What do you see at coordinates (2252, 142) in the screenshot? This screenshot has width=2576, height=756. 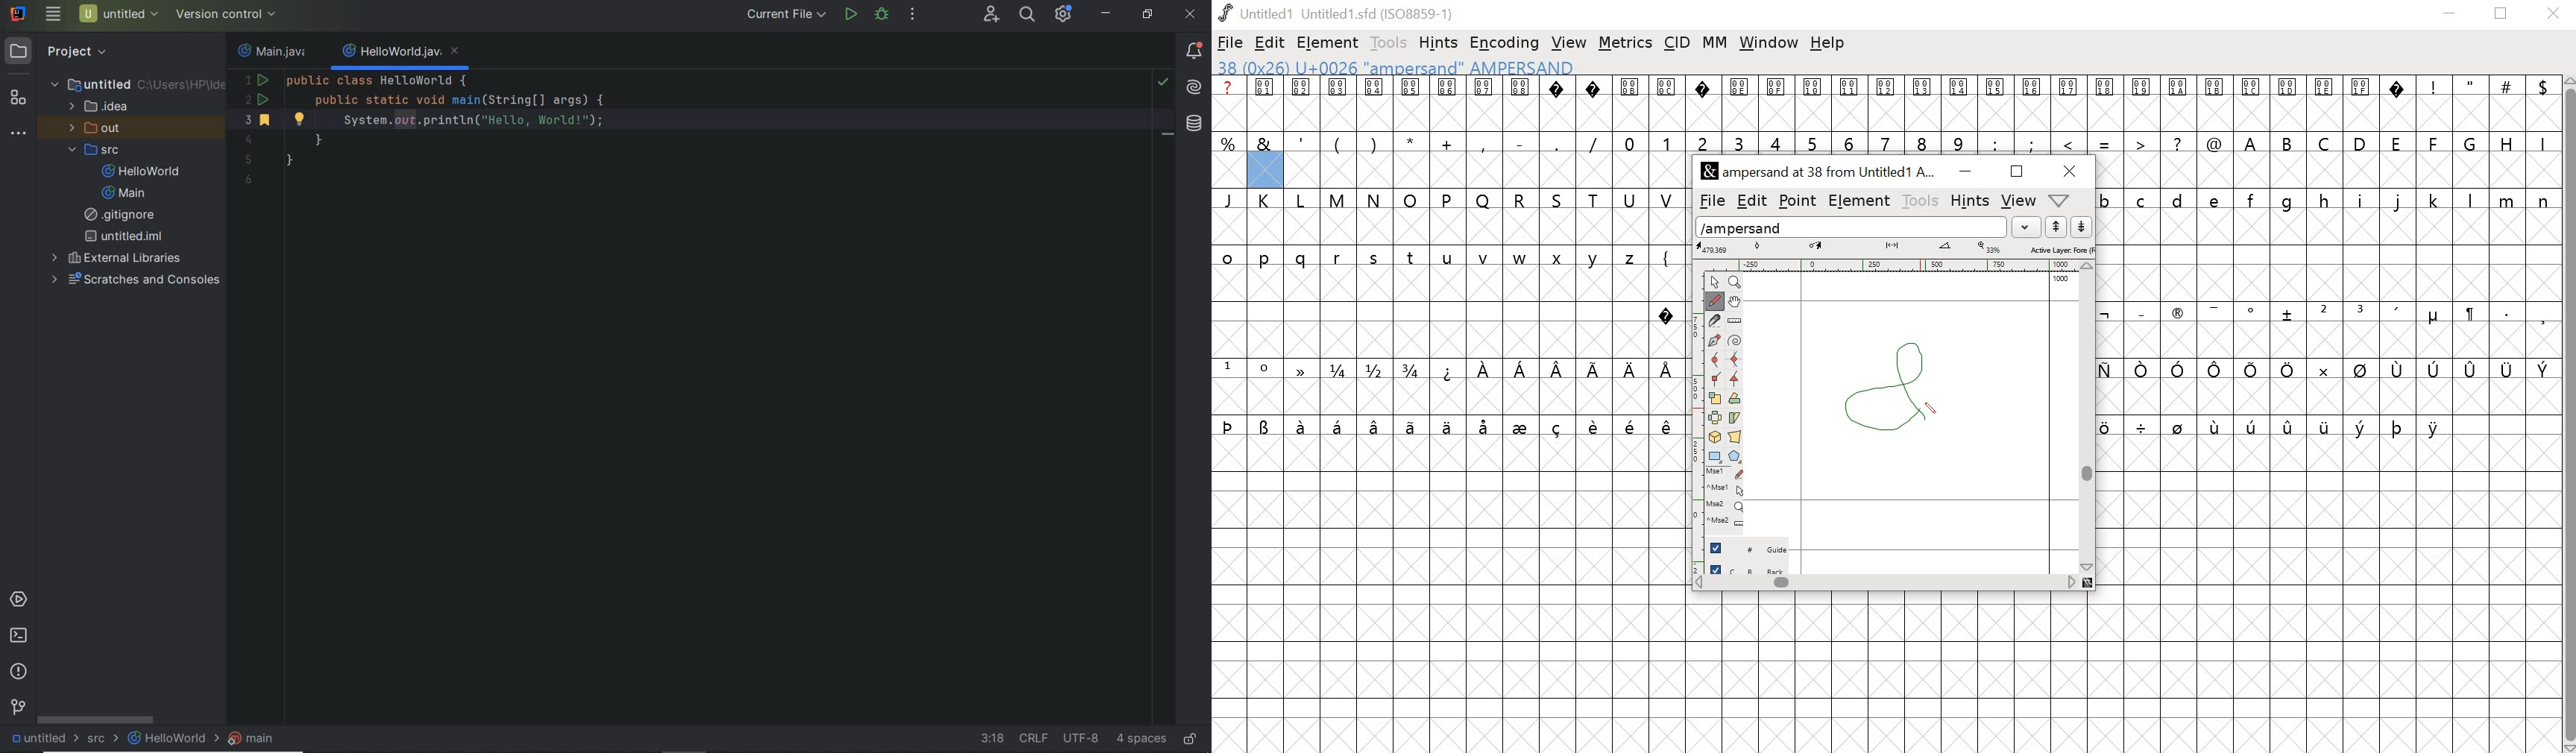 I see `A` at bounding box center [2252, 142].